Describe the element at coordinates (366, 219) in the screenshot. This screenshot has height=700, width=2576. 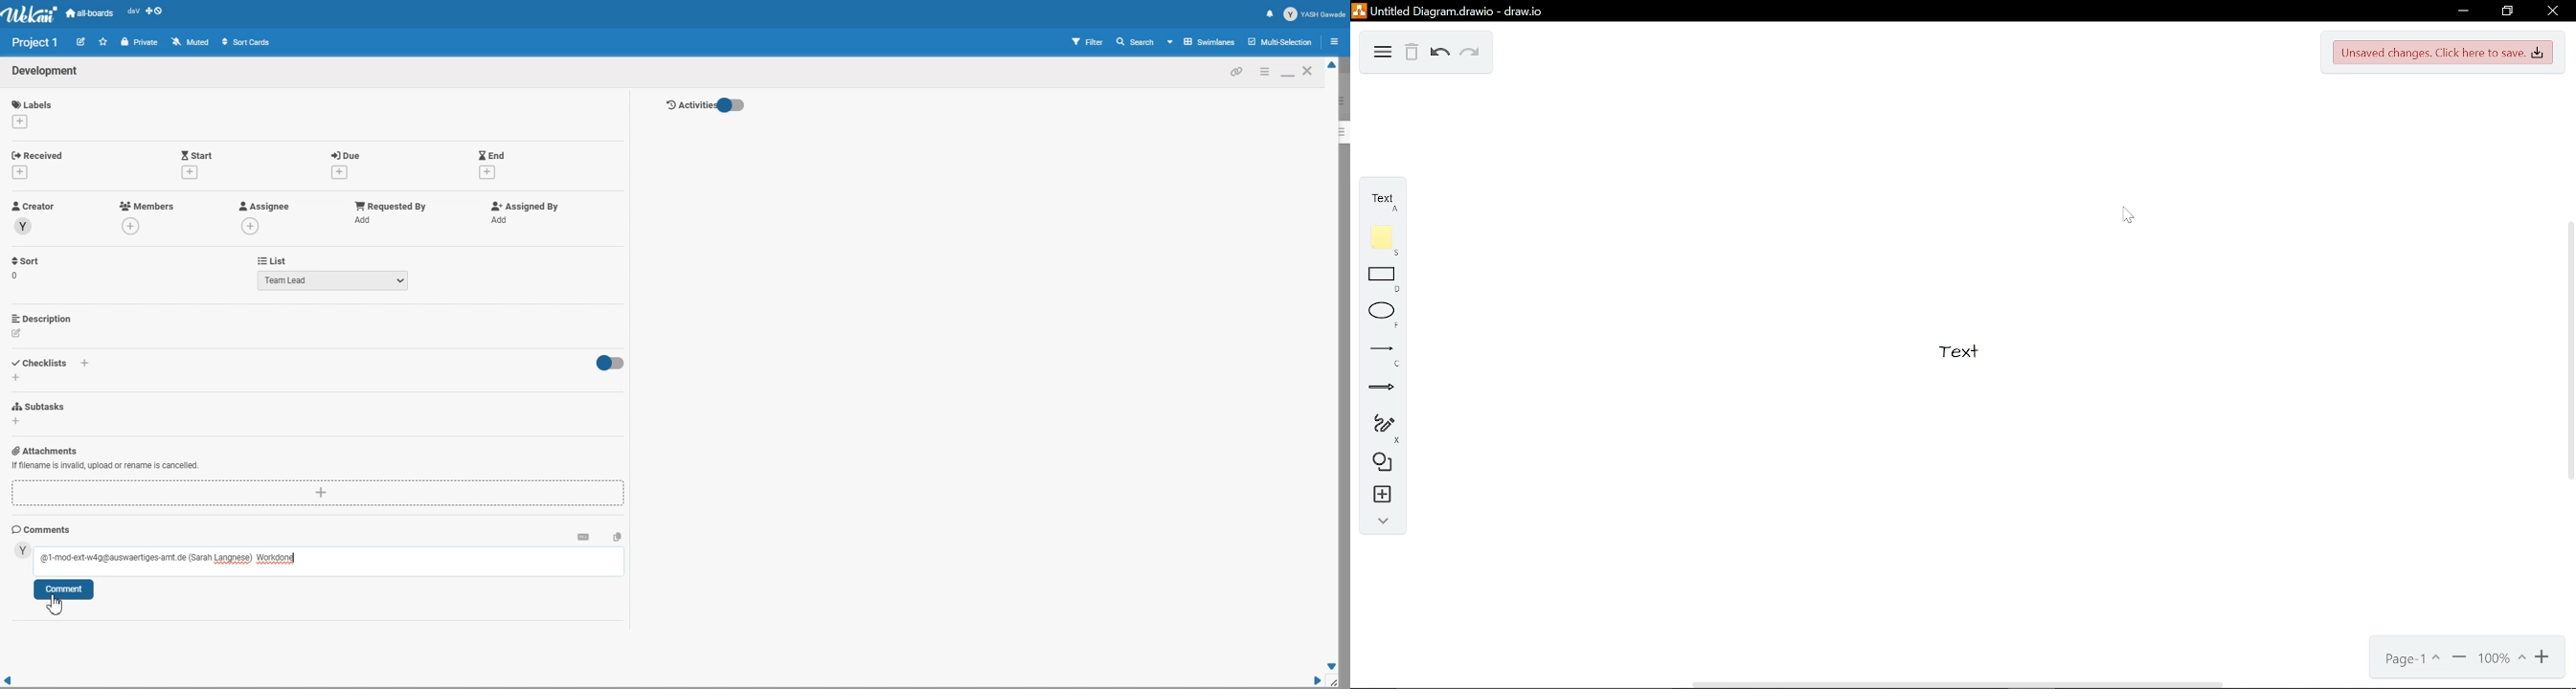
I see `add` at that location.